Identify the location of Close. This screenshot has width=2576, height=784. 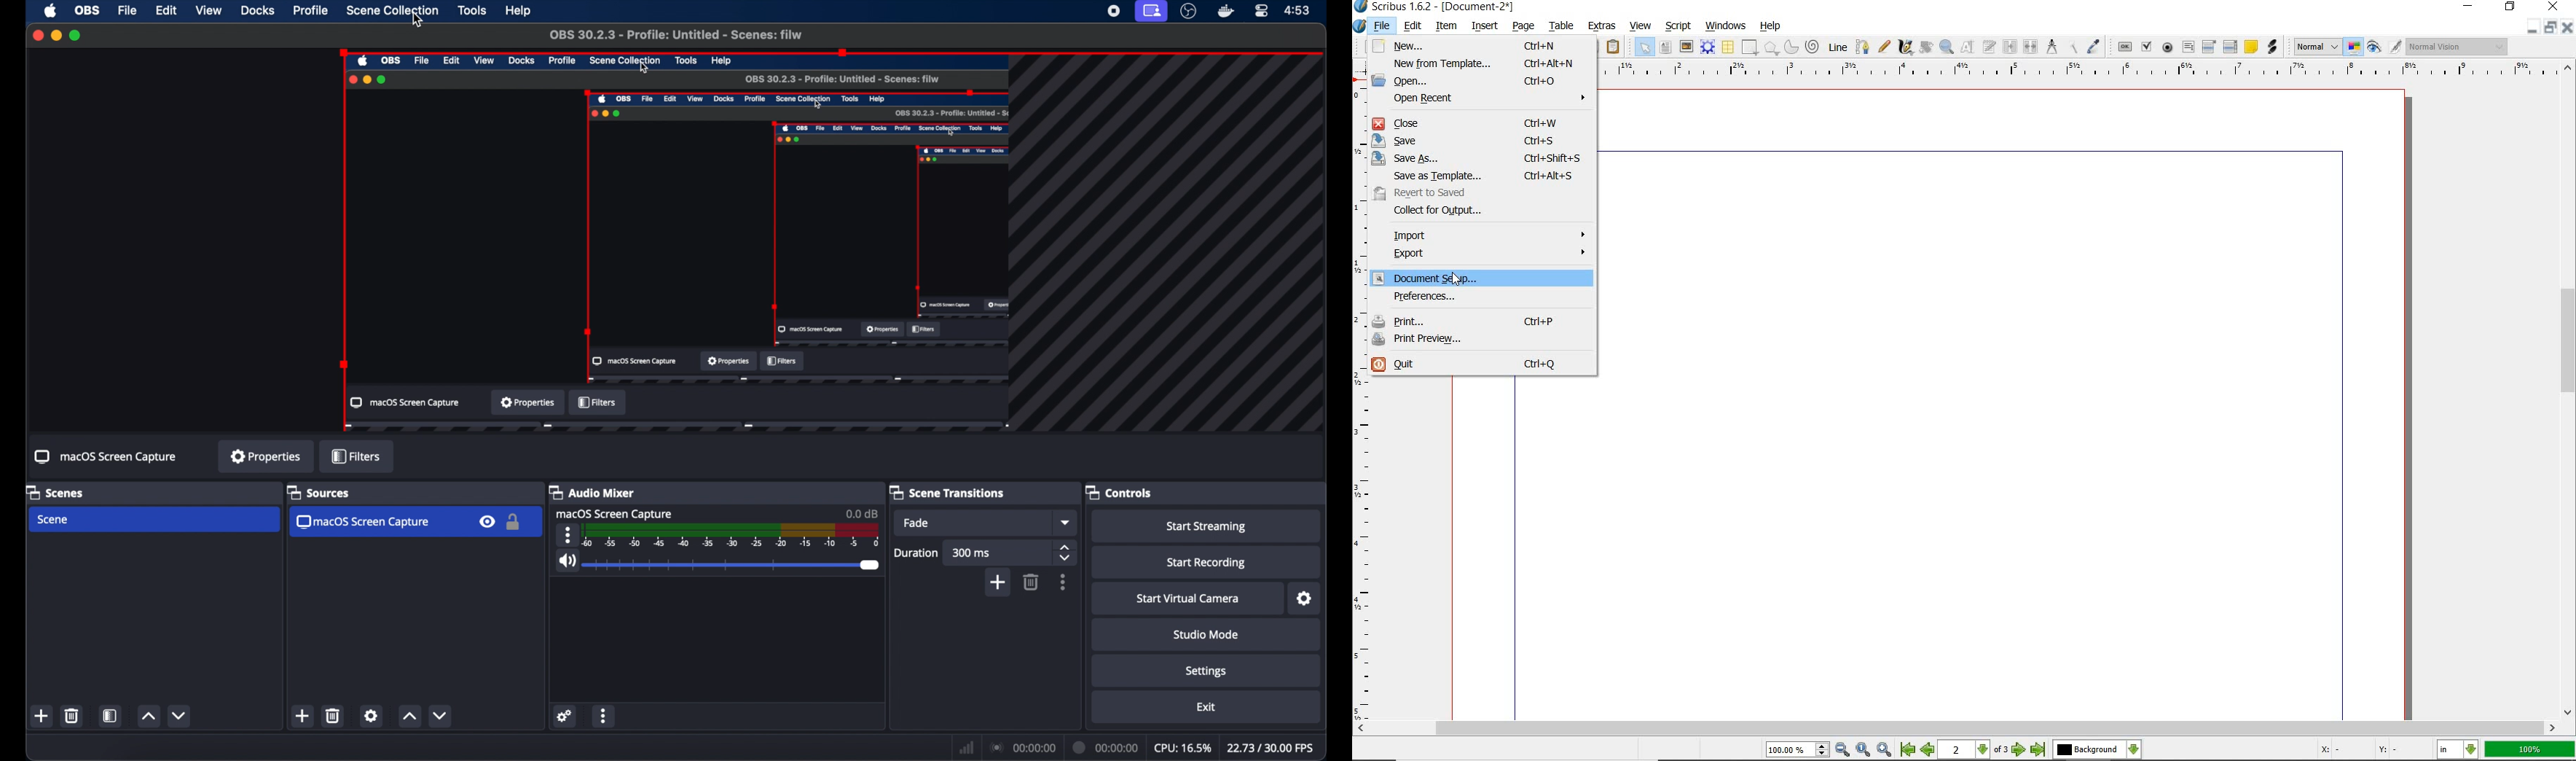
(2569, 30).